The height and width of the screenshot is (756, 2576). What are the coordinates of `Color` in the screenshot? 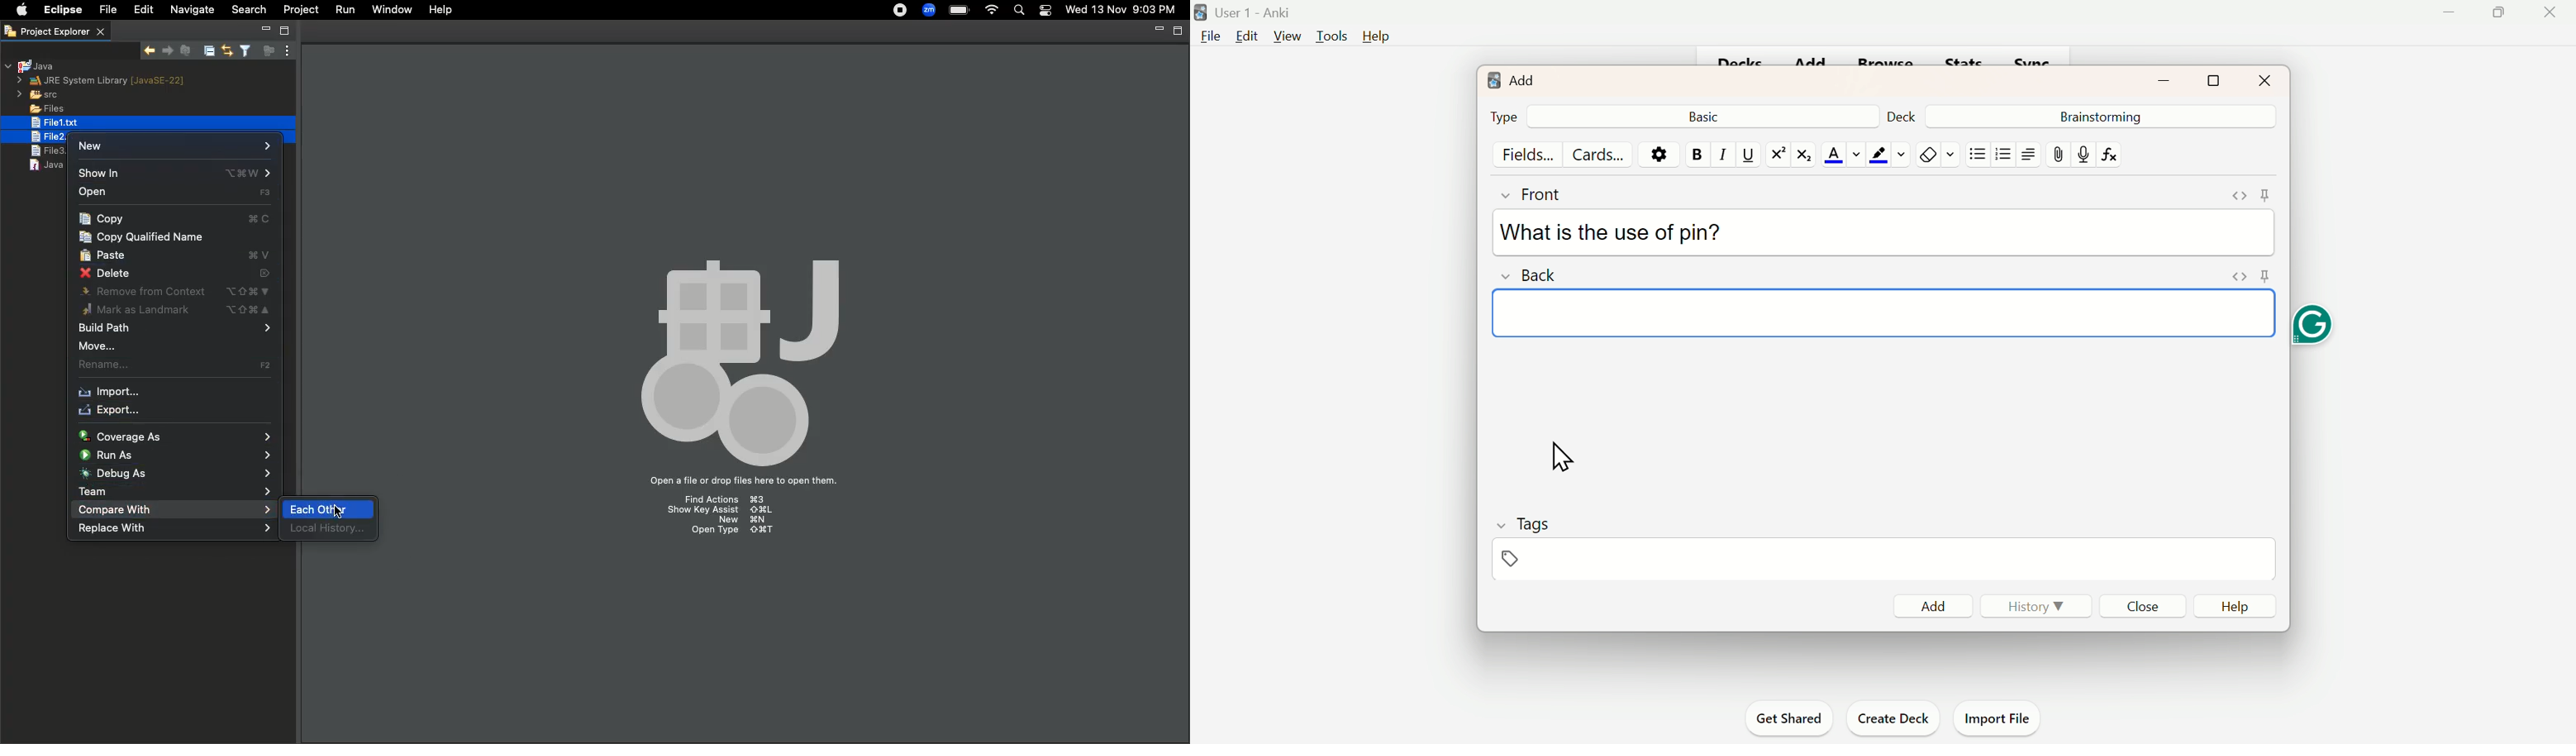 It's located at (1888, 154).